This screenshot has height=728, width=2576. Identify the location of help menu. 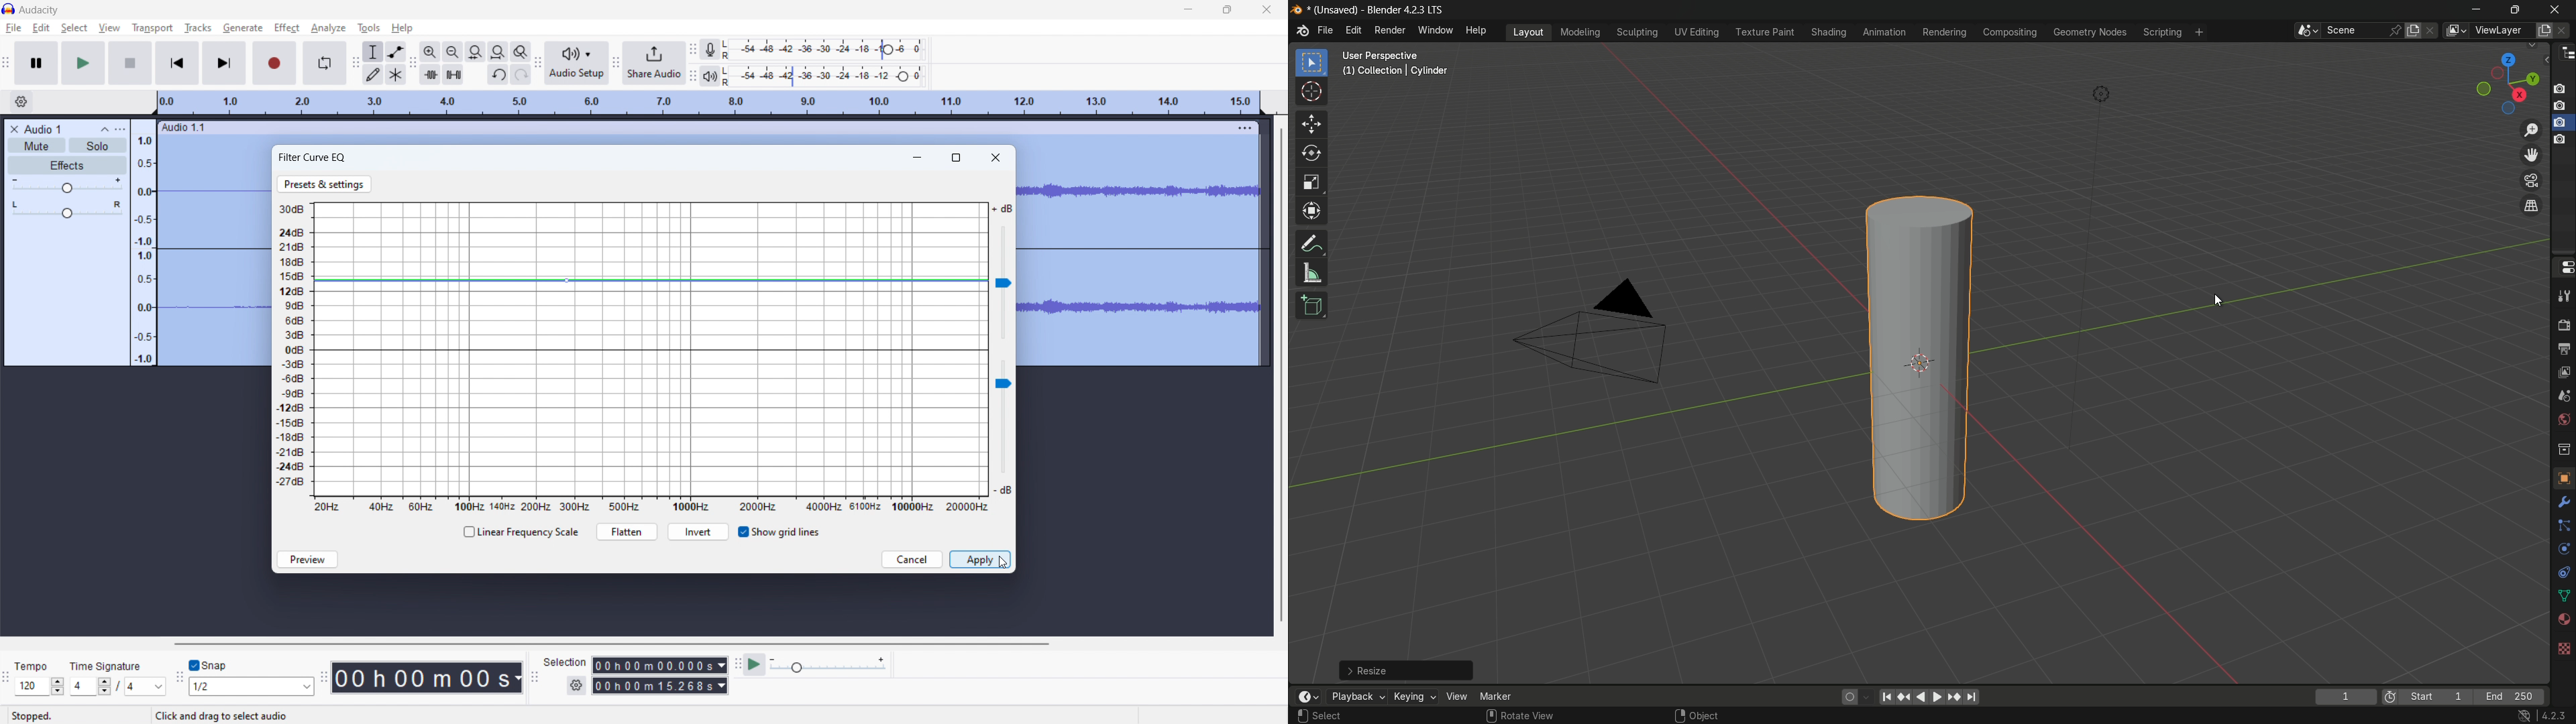
(1477, 31).